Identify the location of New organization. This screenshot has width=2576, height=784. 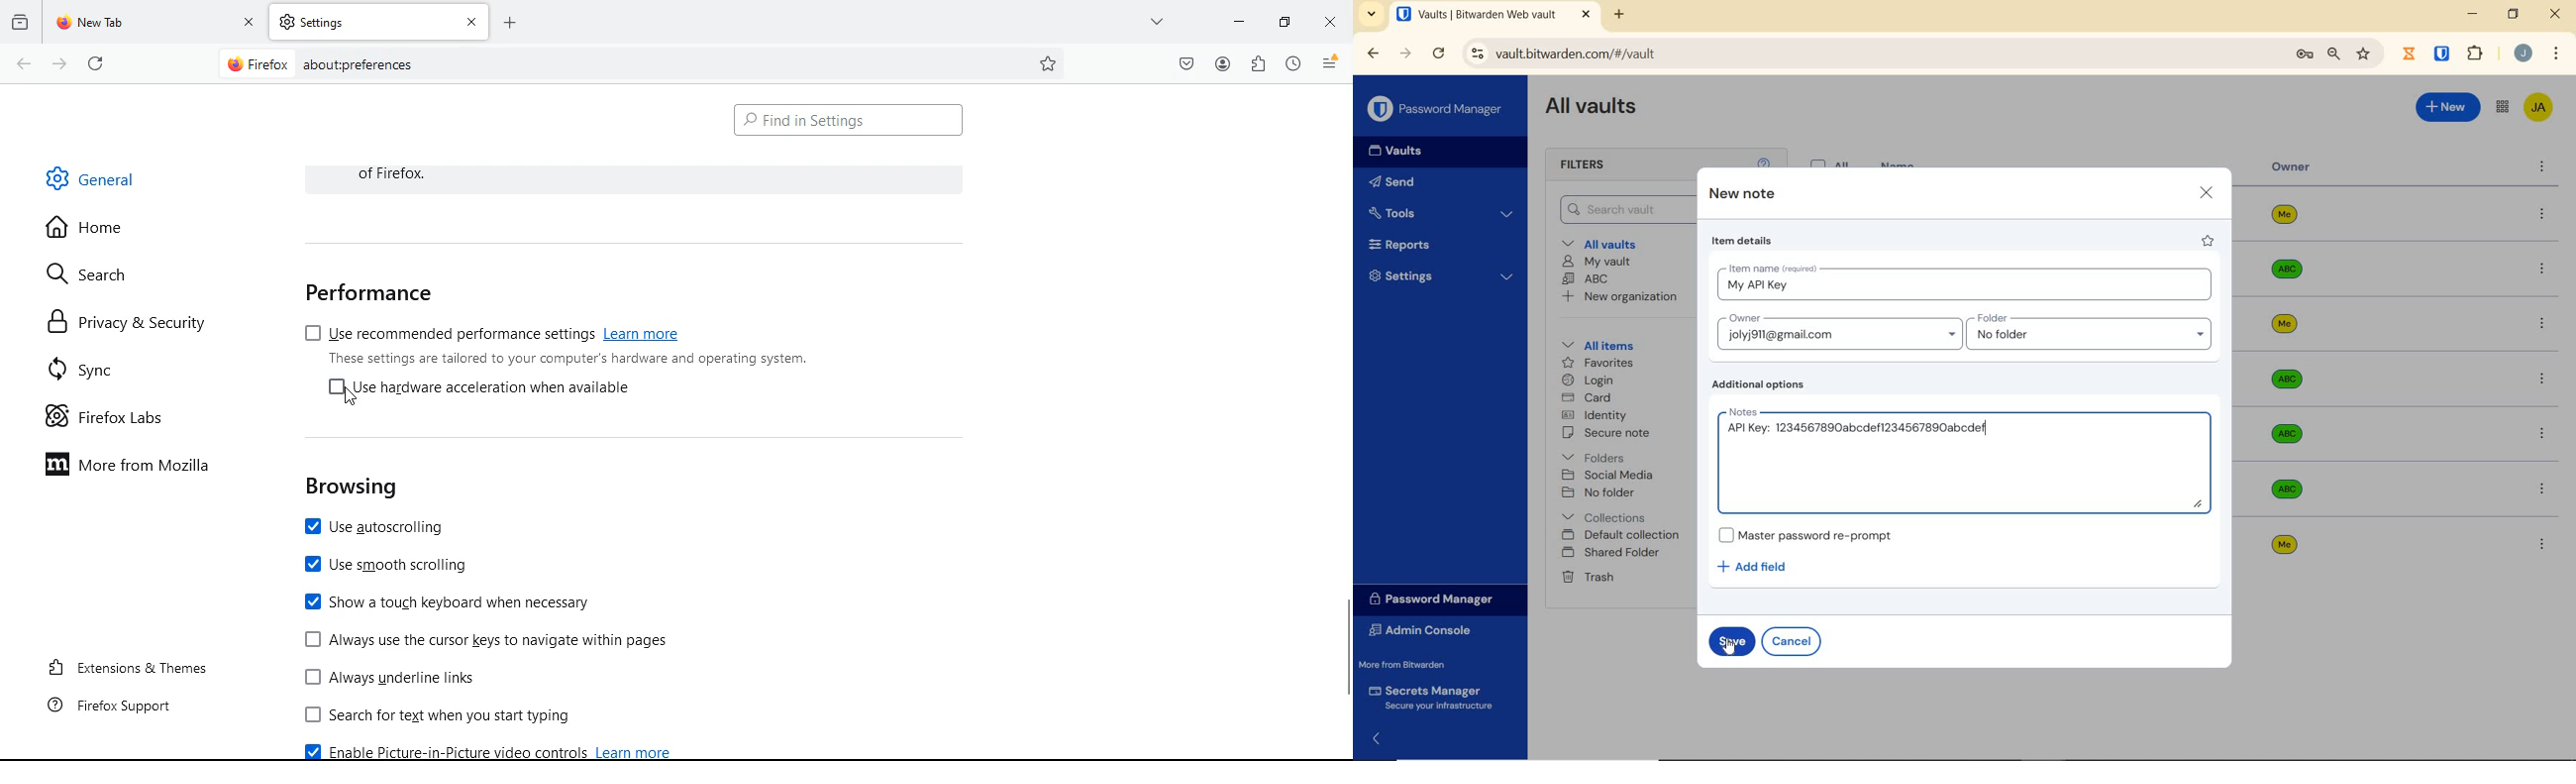
(1625, 299).